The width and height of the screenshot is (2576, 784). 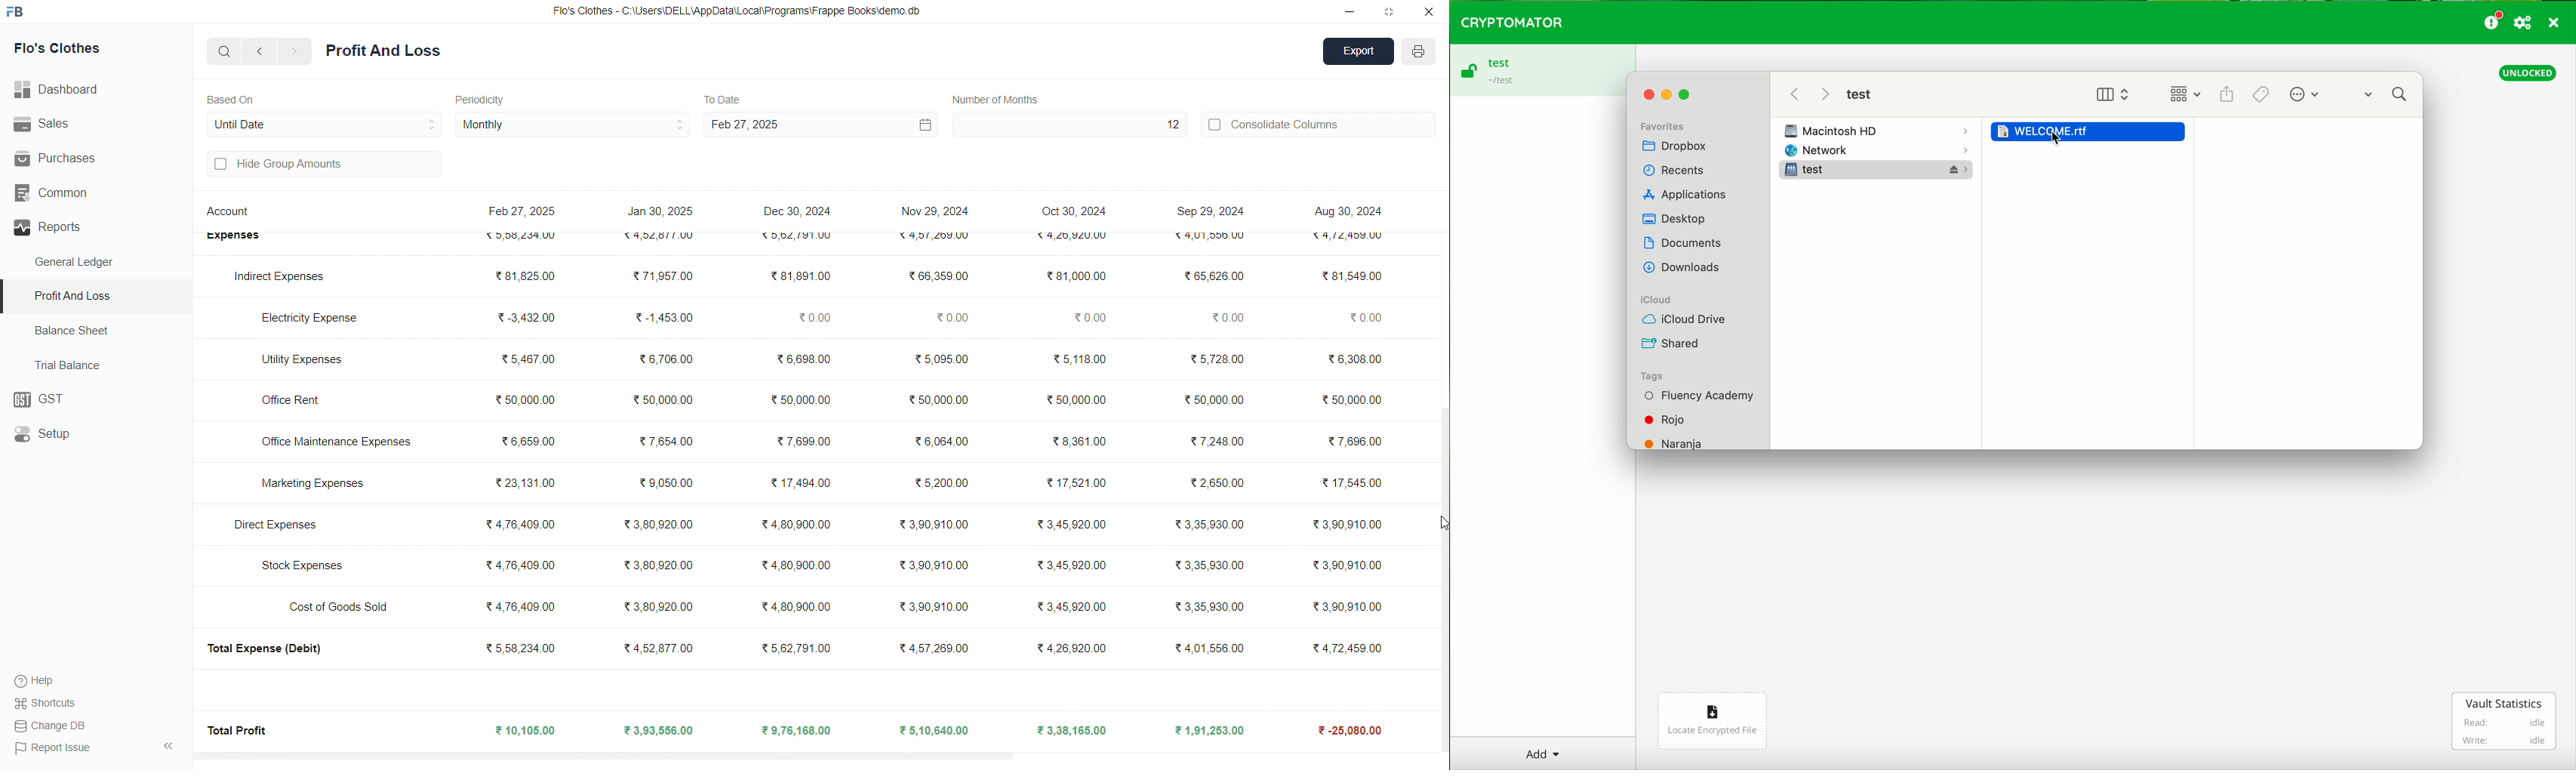 What do you see at coordinates (1675, 441) in the screenshot?
I see `Naranja` at bounding box center [1675, 441].